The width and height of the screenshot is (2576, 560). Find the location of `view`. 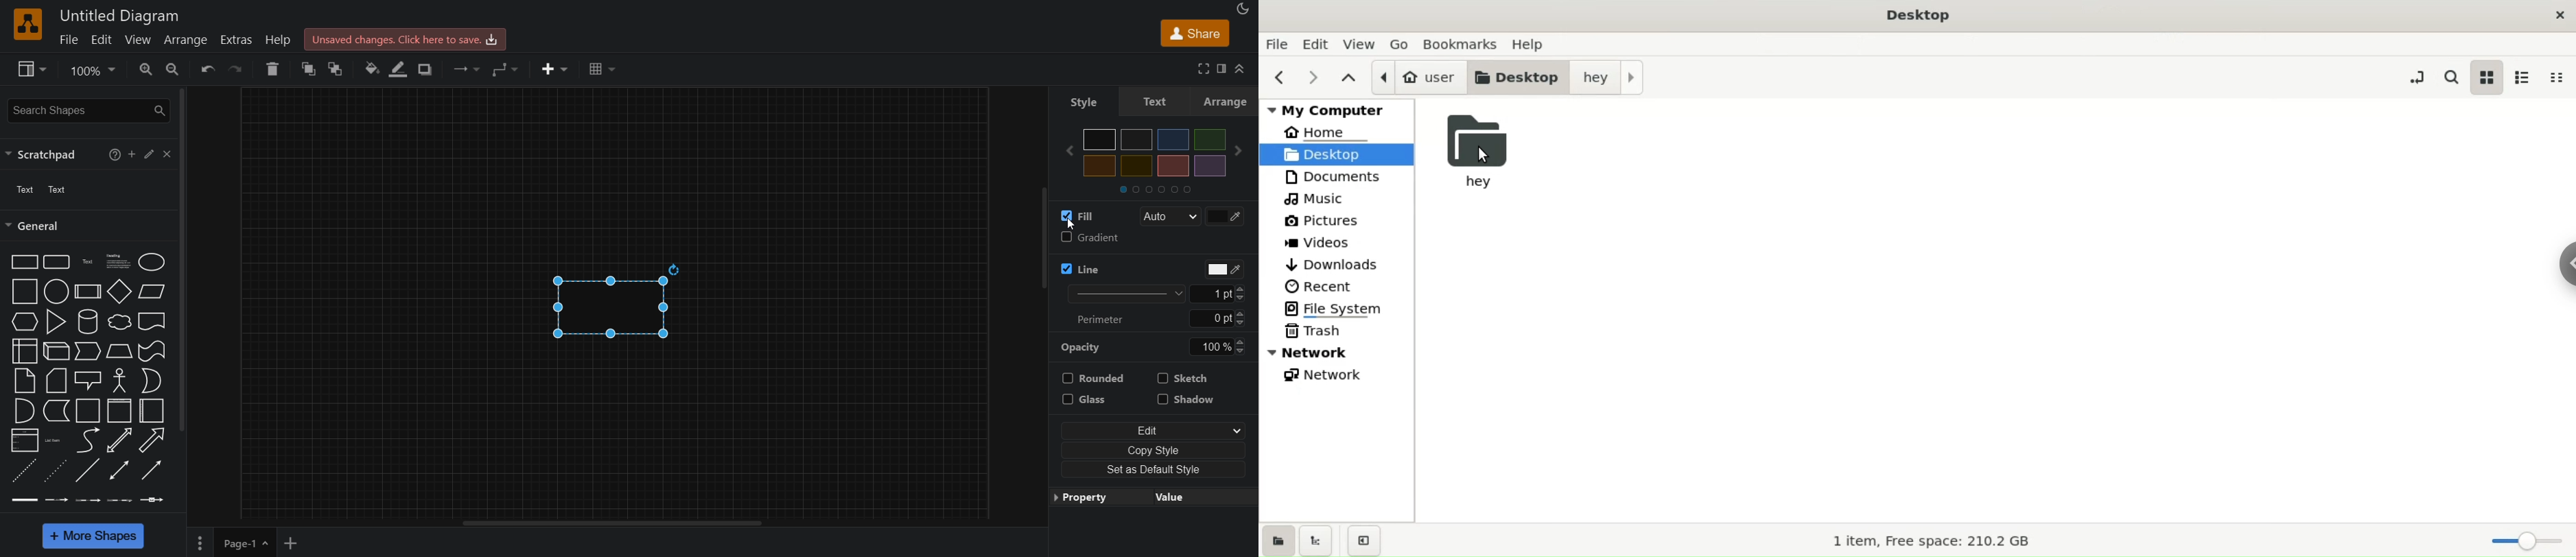

view is located at coordinates (29, 67).